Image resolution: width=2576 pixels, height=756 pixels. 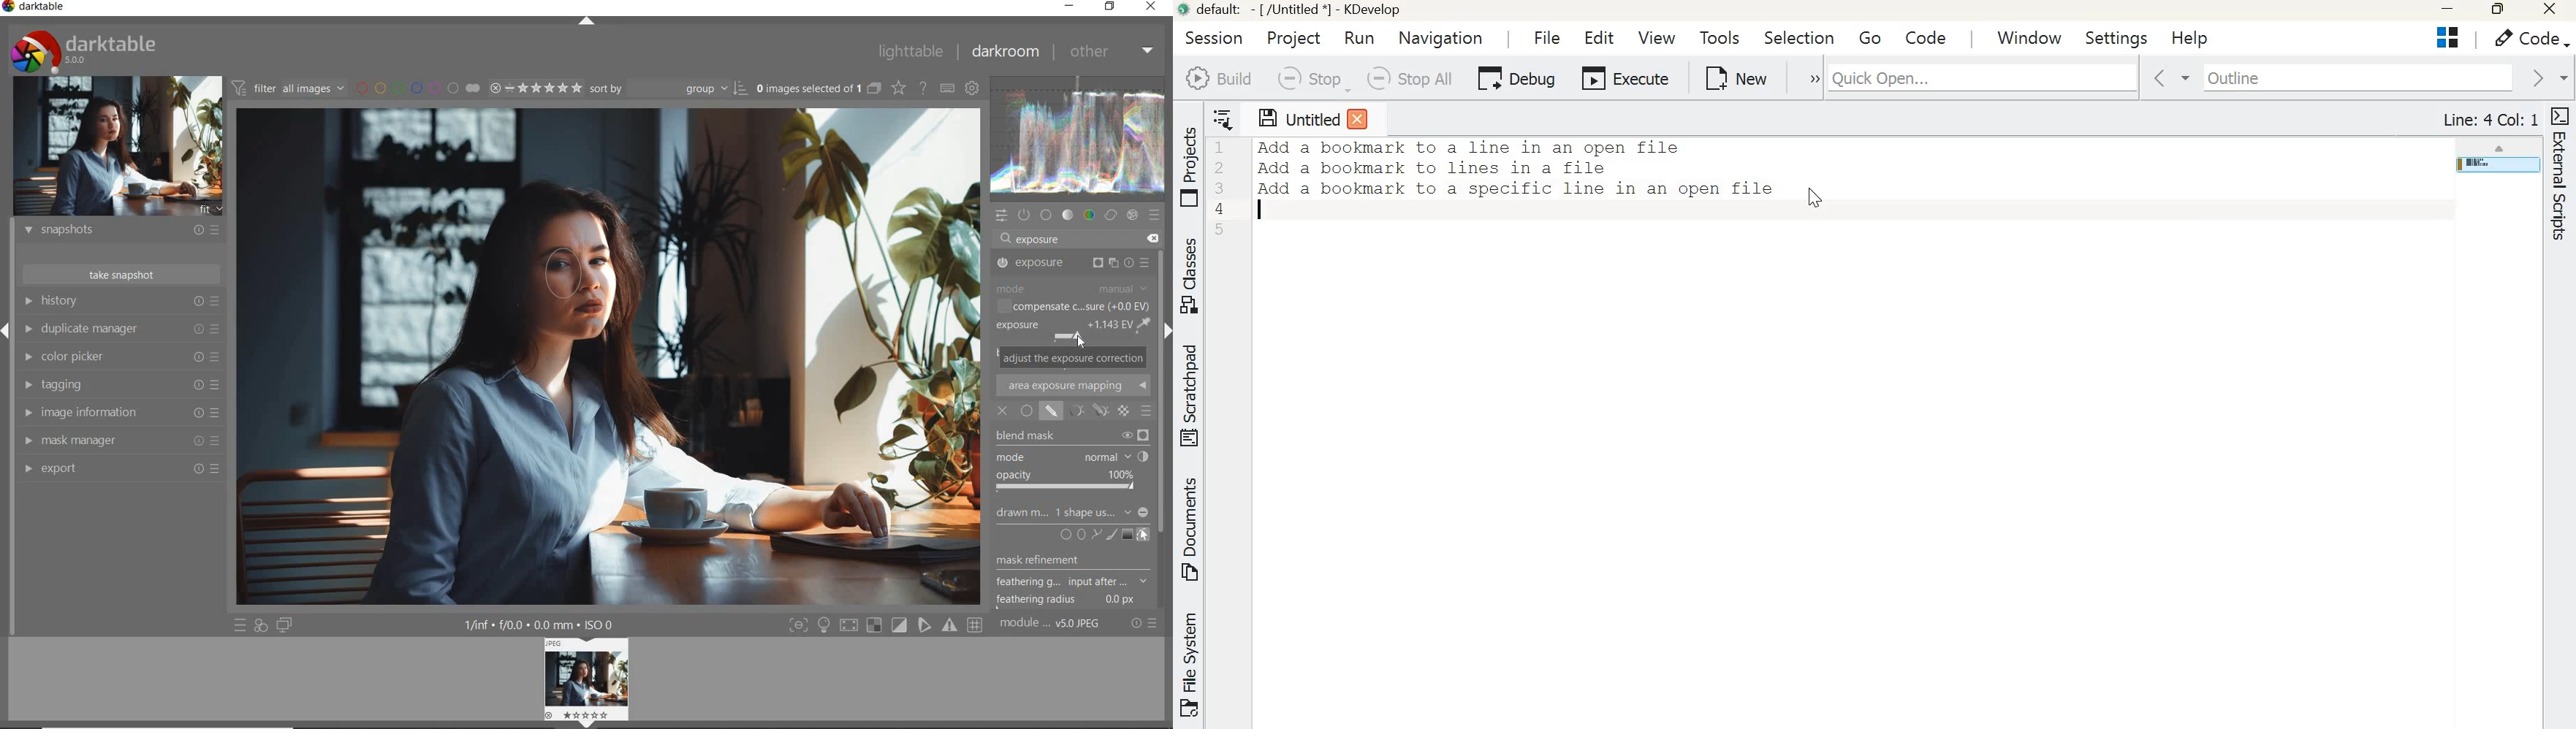 What do you see at coordinates (1143, 535) in the screenshot?
I see `SHOW AND EDIT MASK ELEMNTS` at bounding box center [1143, 535].